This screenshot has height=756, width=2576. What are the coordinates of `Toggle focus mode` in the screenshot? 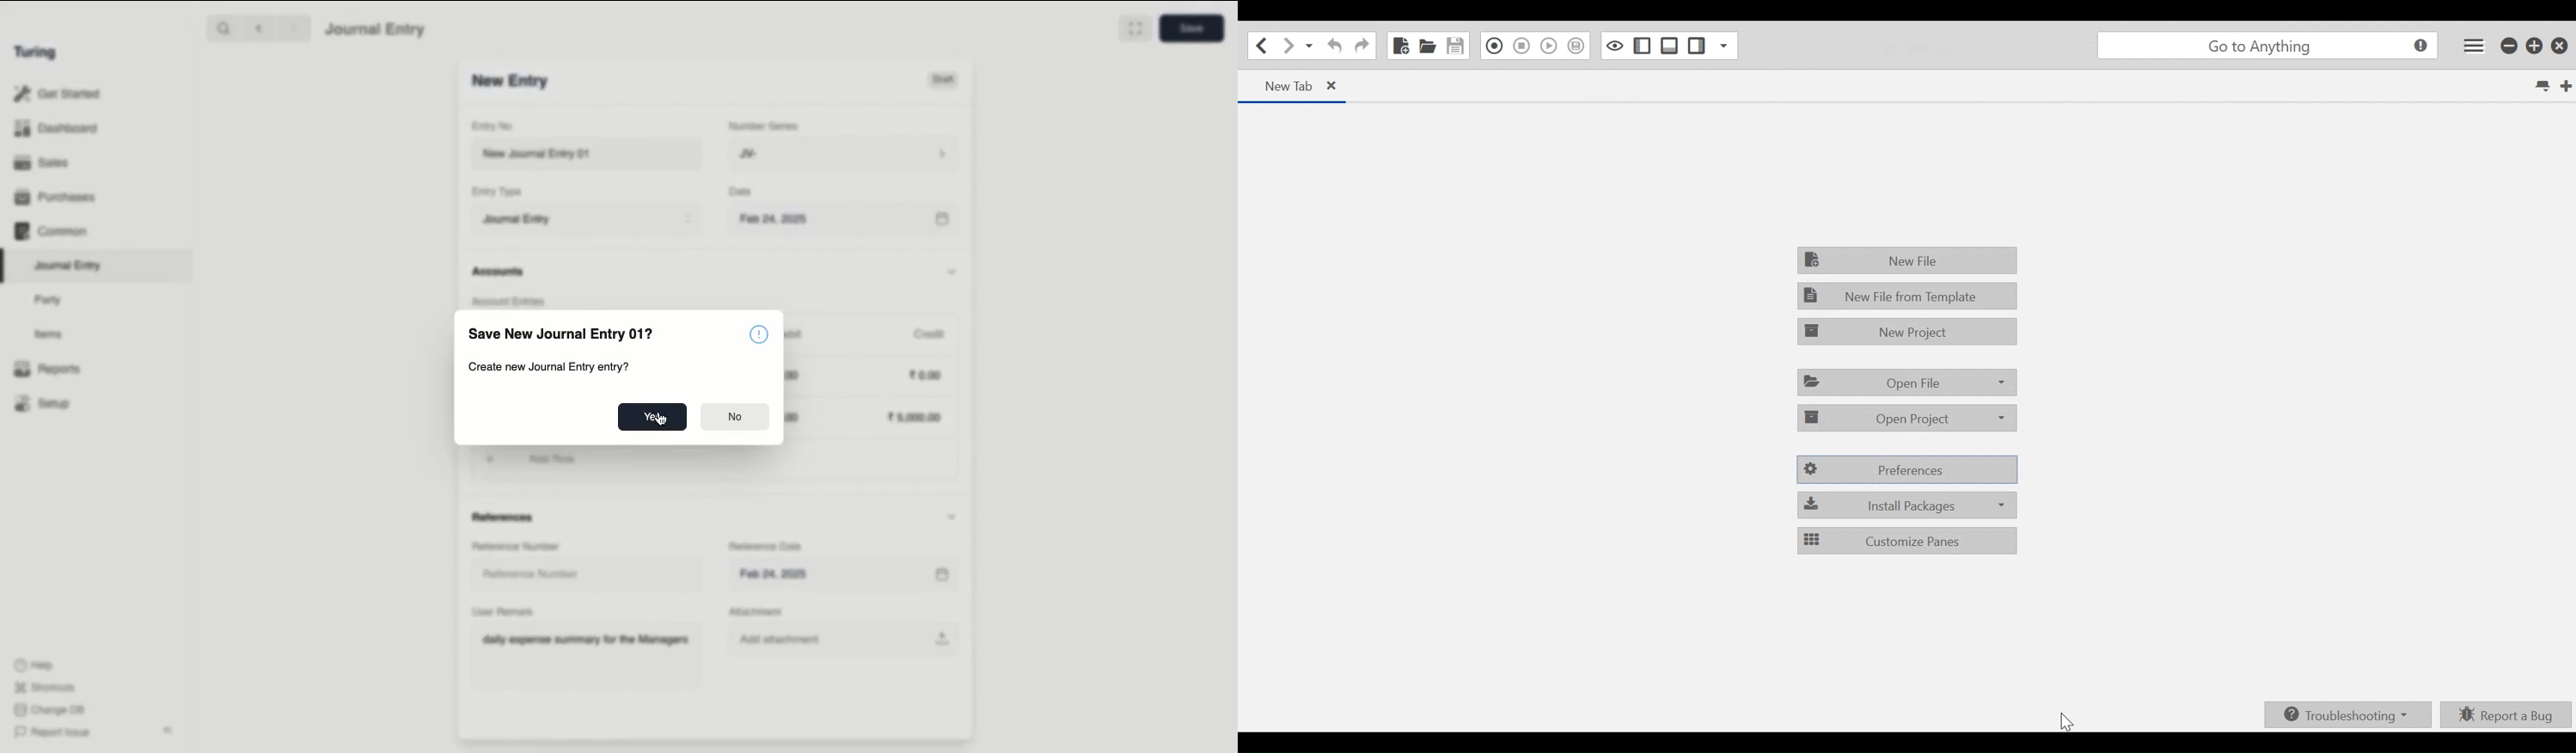 It's located at (1613, 45).